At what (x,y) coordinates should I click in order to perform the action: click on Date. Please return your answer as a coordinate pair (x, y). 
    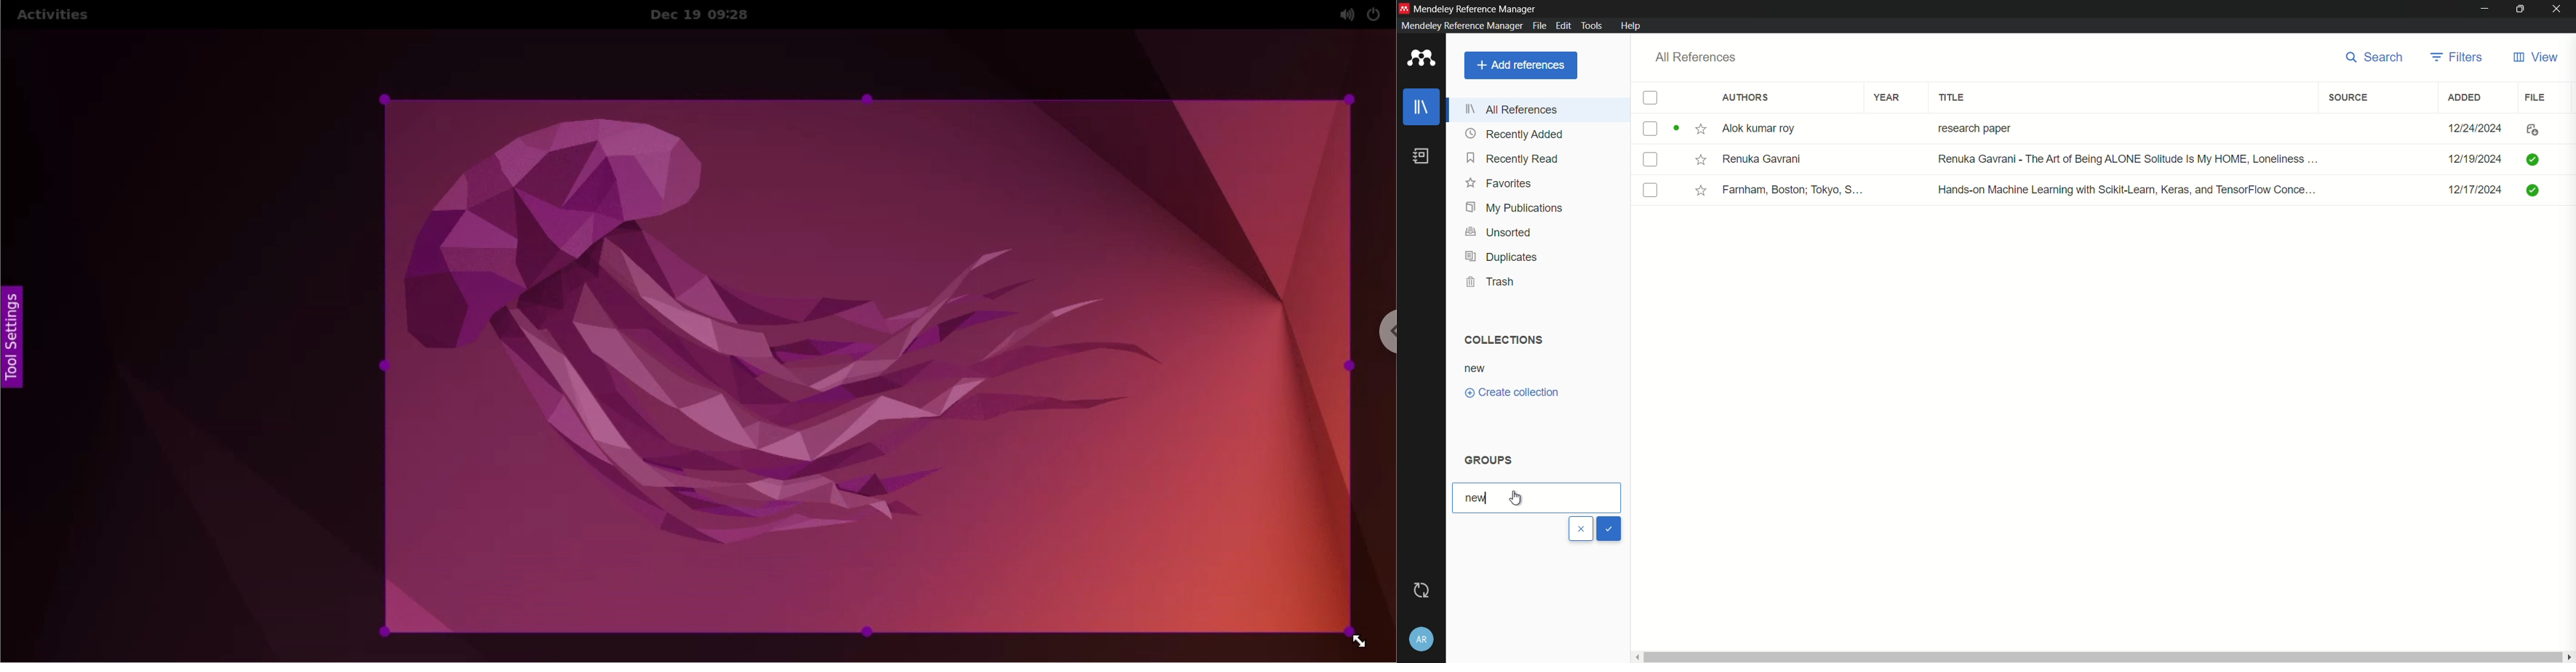
    Looking at the image, I should click on (2474, 160).